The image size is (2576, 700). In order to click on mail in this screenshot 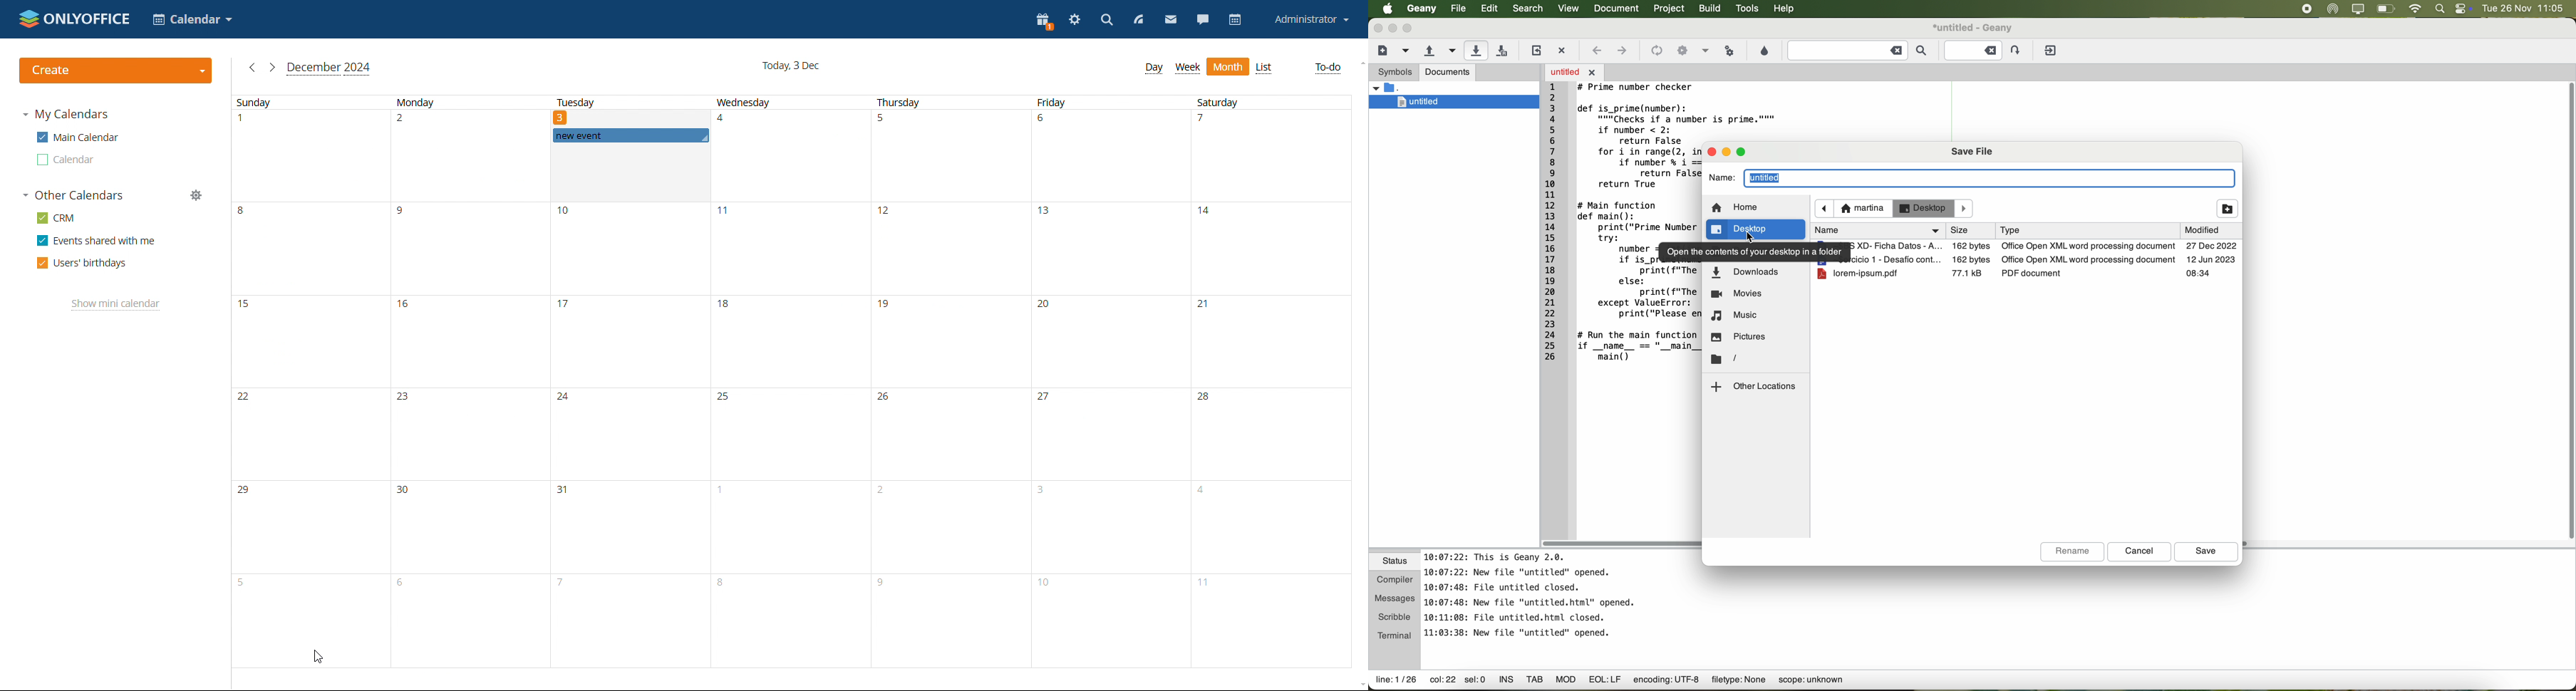, I will do `click(1170, 20)`.